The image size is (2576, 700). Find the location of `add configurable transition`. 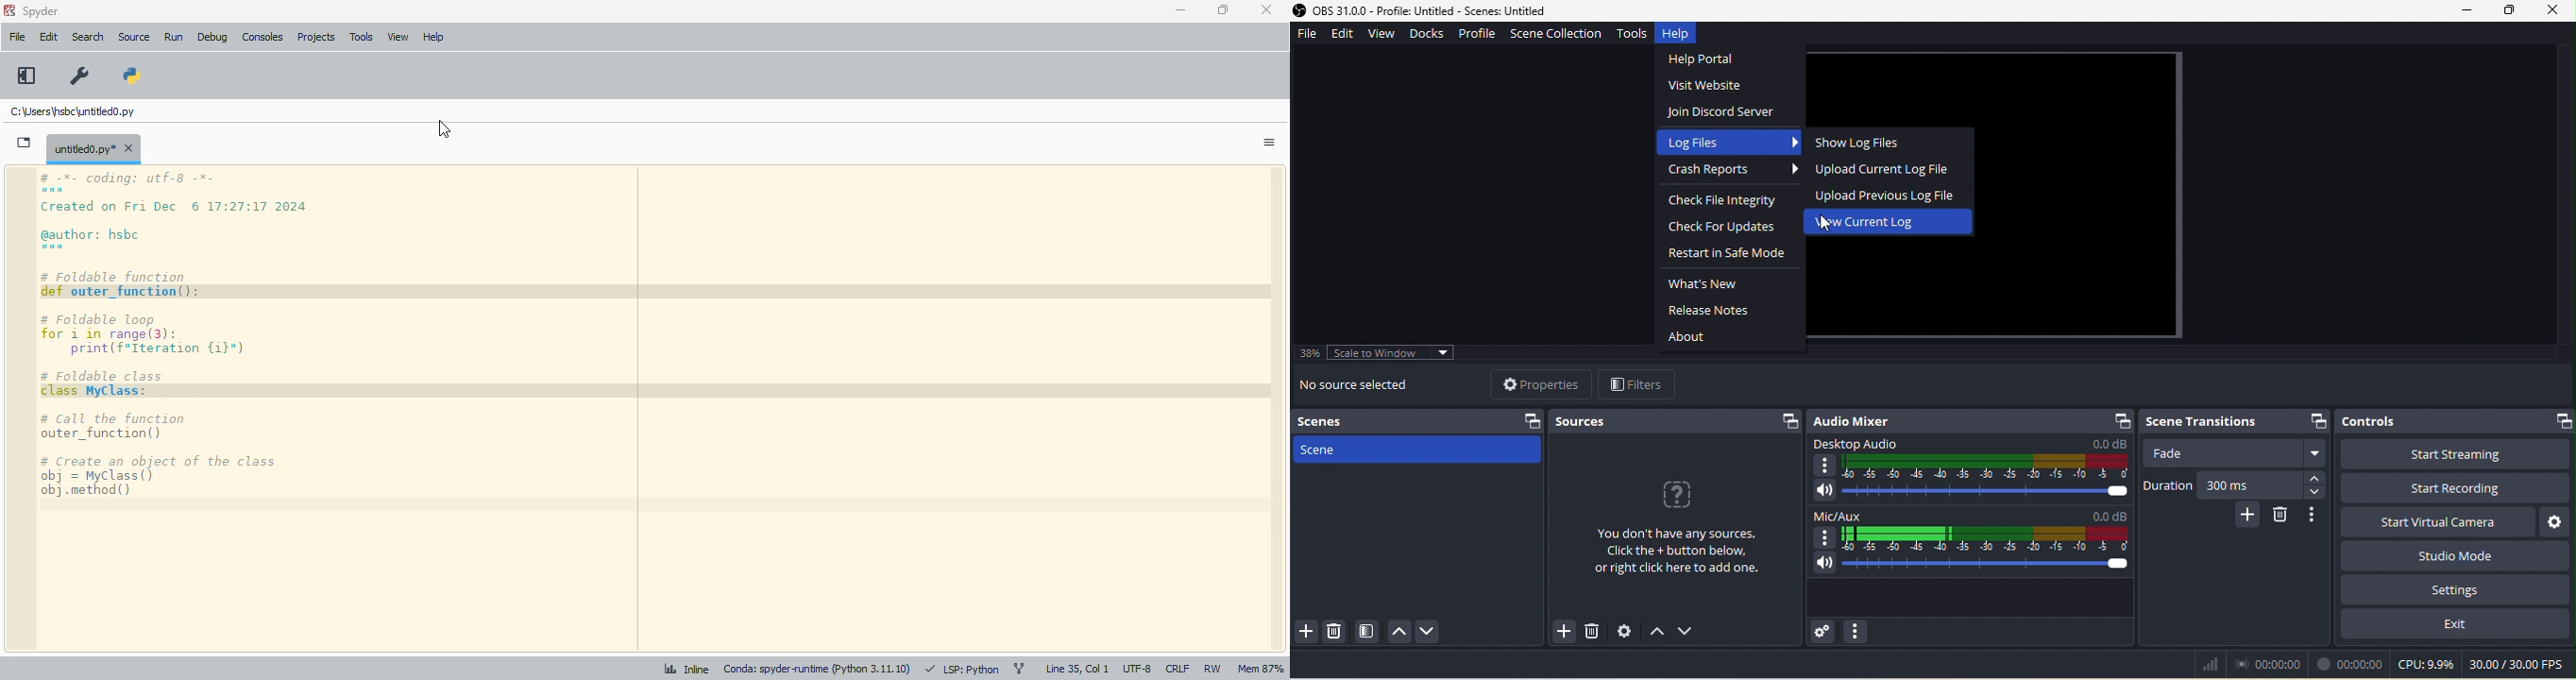

add configurable transition is located at coordinates (2247, 516).